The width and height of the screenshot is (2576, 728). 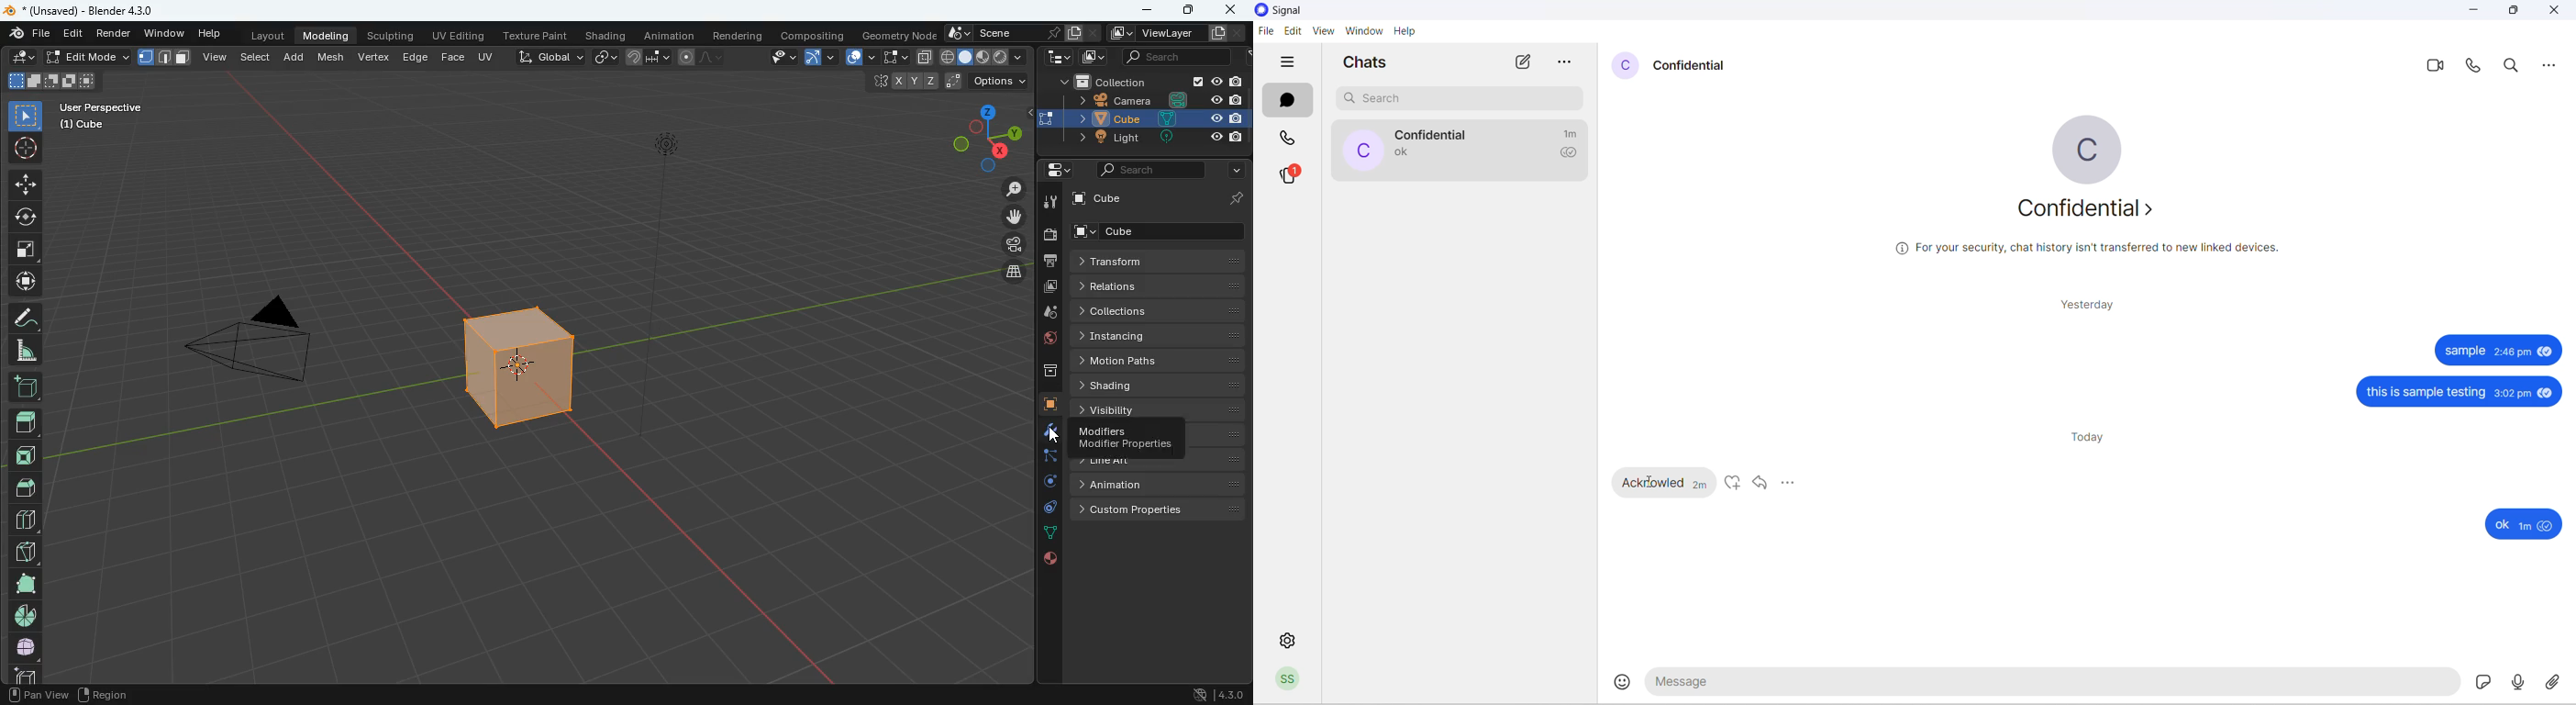 What do you see at coordinates (1155, 139) in the screenshot?
I see `light` at bounding box center [1155, 139].